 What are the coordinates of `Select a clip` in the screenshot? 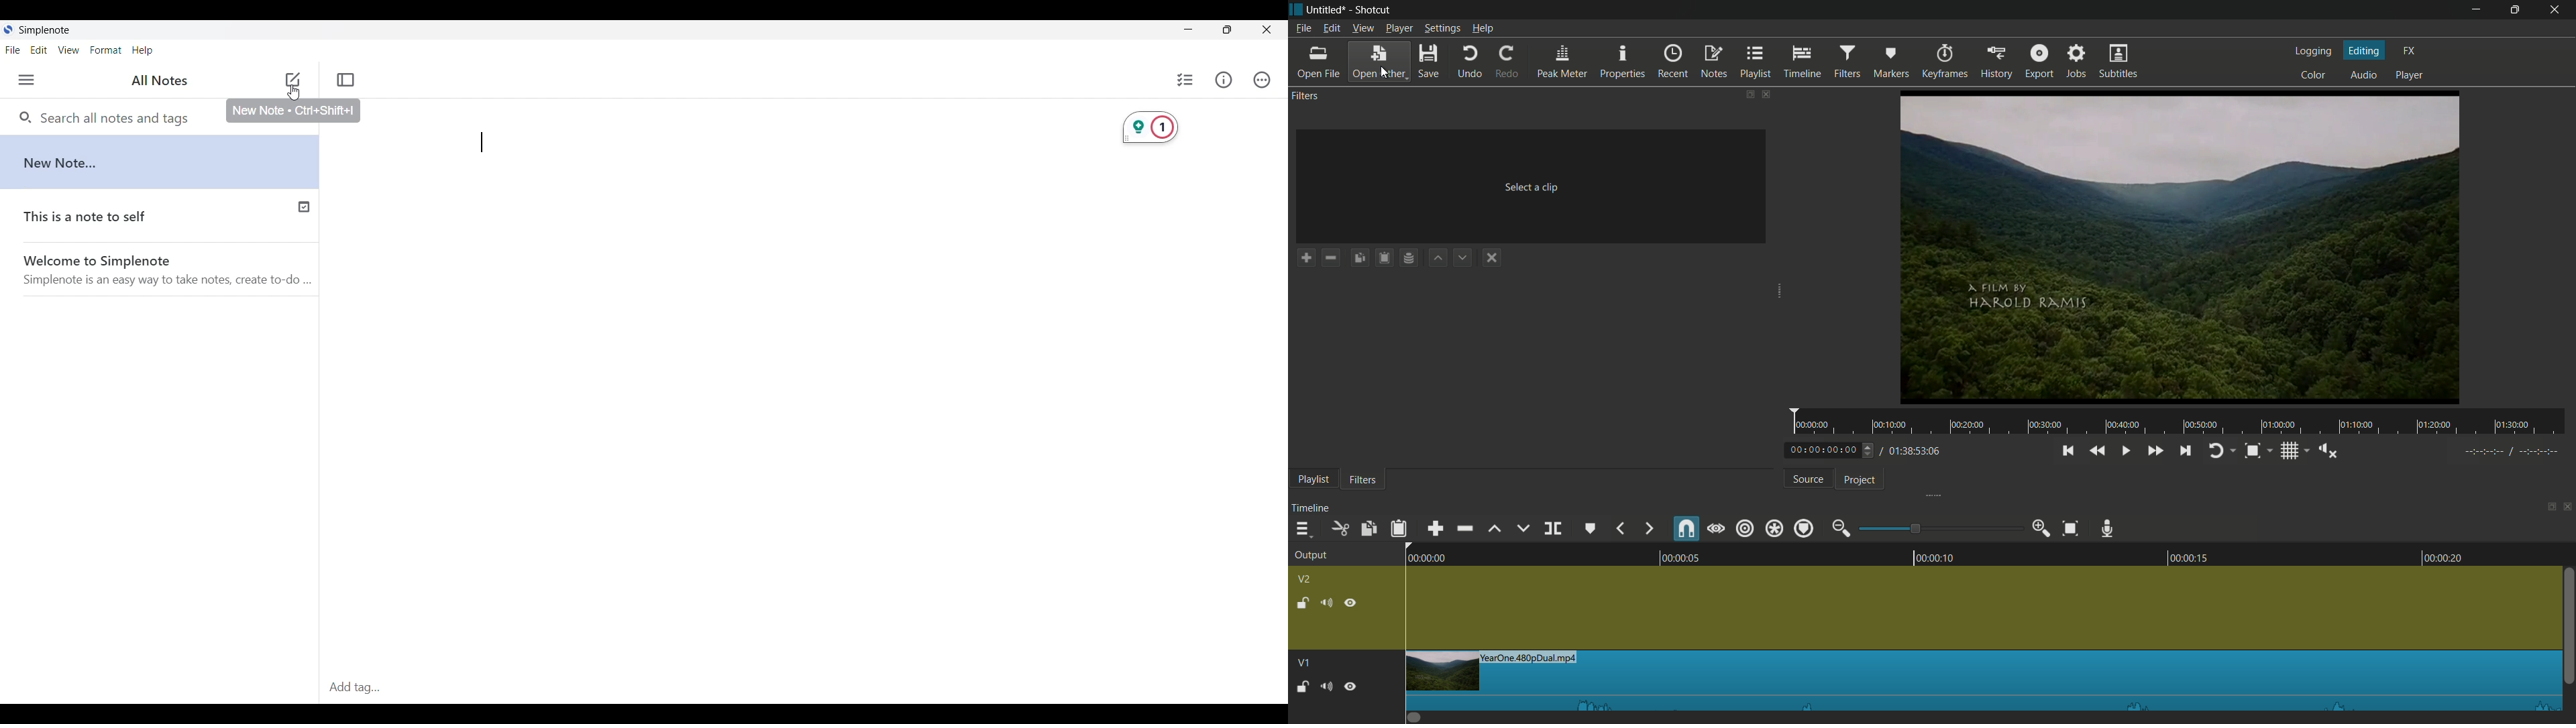 It's located at (1533, 185).